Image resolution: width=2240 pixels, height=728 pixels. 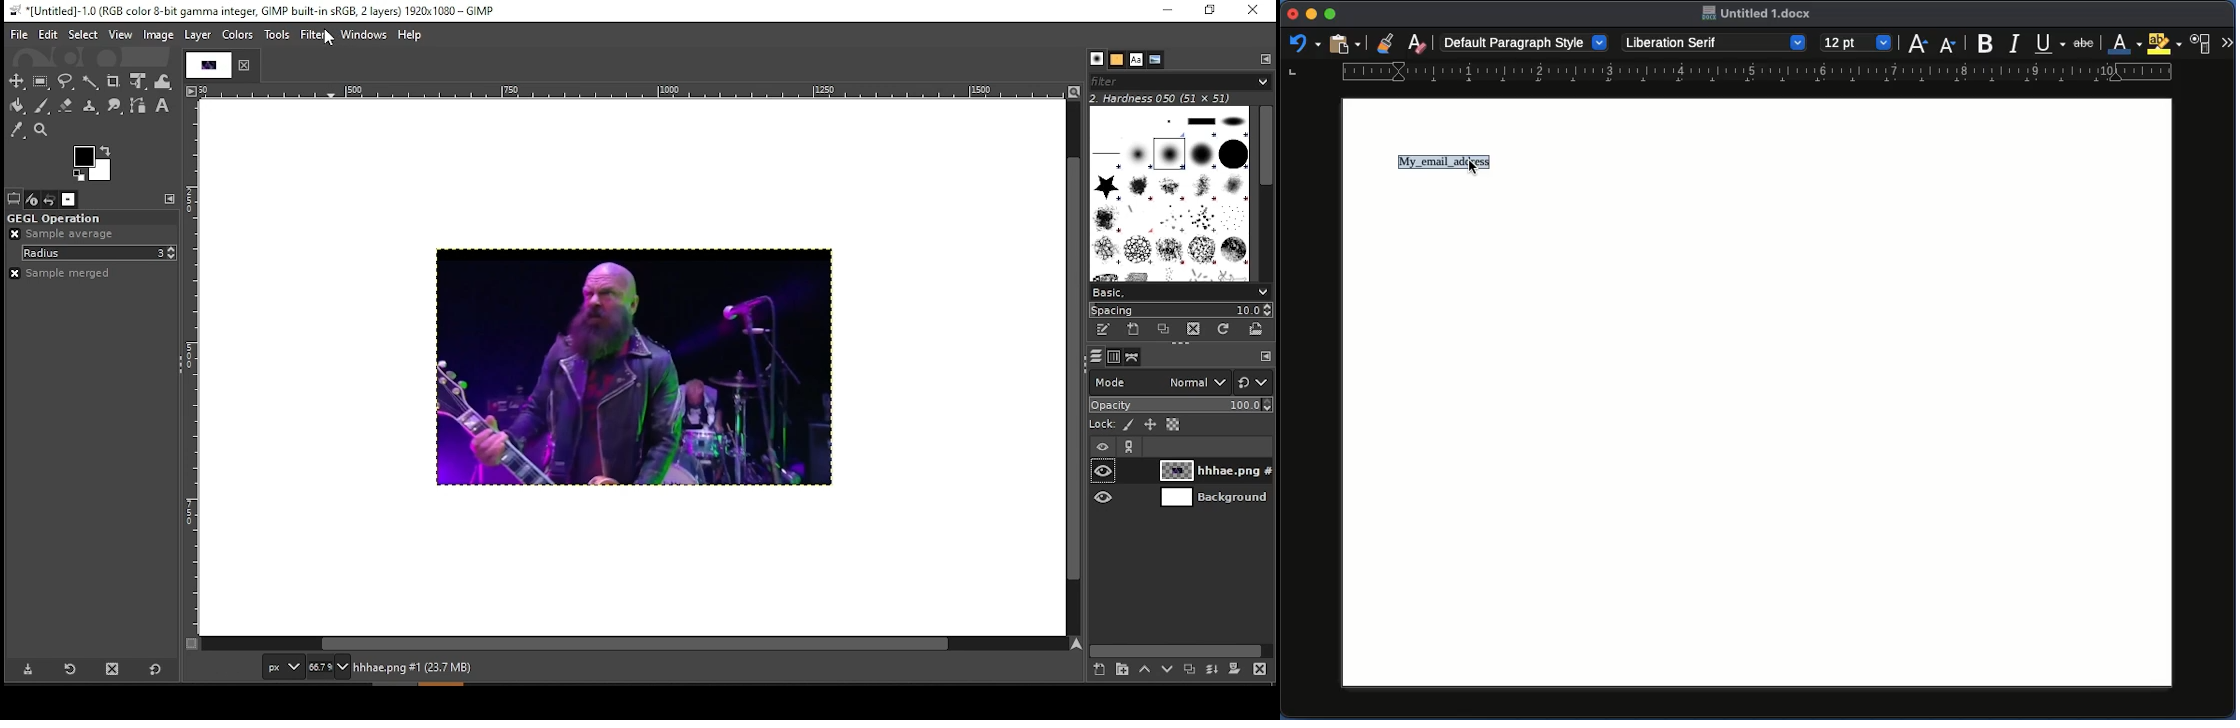 I want to click on file, so click(x=17, y=34).